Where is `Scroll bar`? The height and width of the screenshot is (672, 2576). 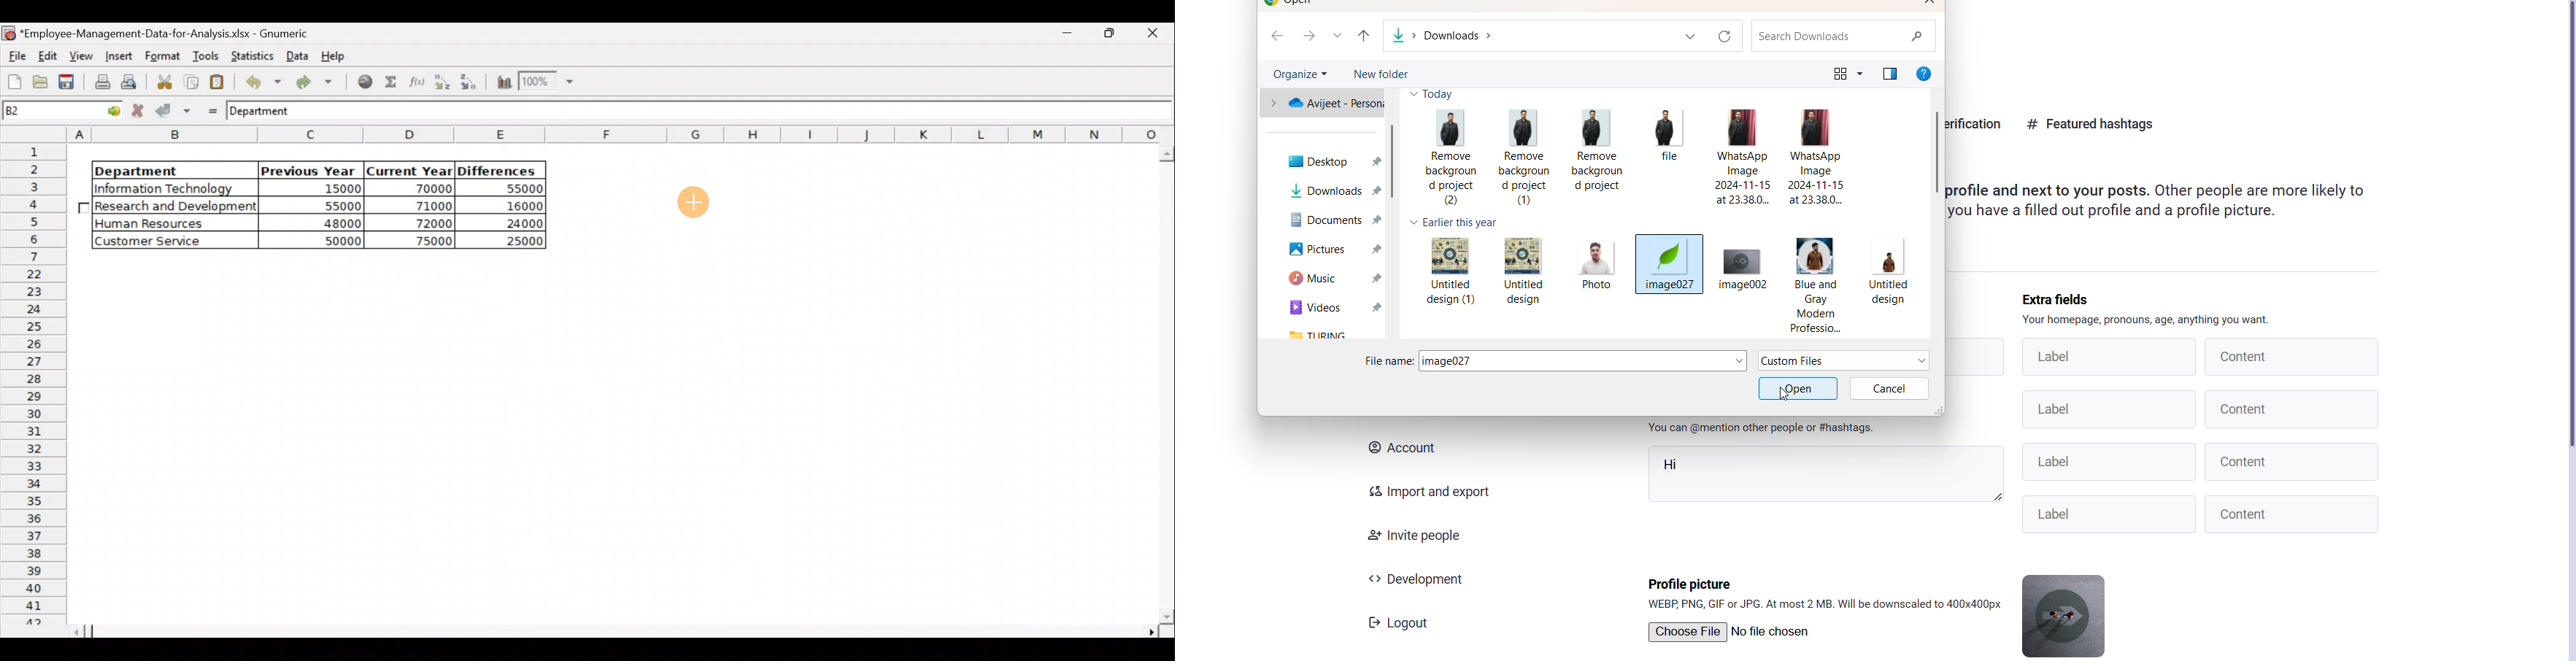 Scroll bar is located at coordinates (624, 632).